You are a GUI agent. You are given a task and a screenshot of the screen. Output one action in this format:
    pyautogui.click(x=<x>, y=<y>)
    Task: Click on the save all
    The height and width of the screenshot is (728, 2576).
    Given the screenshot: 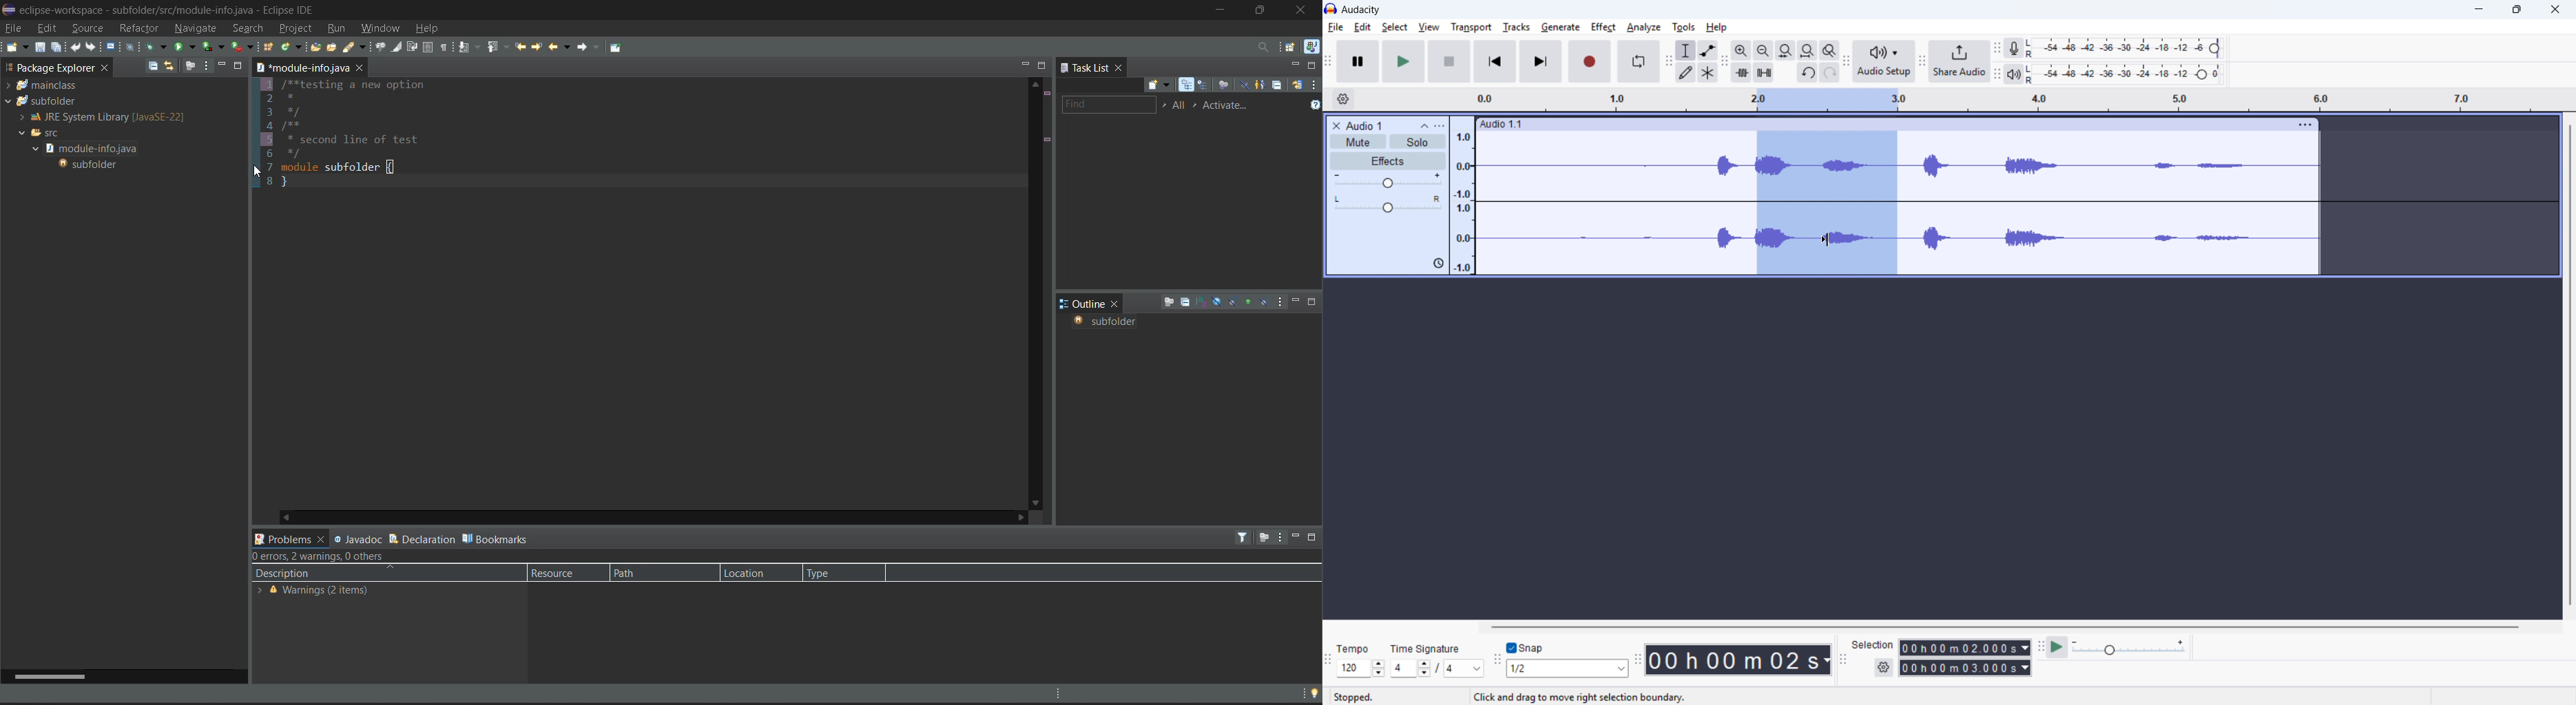 What is the action you would take?
    pyautogui.click(x=57, y=48)
    